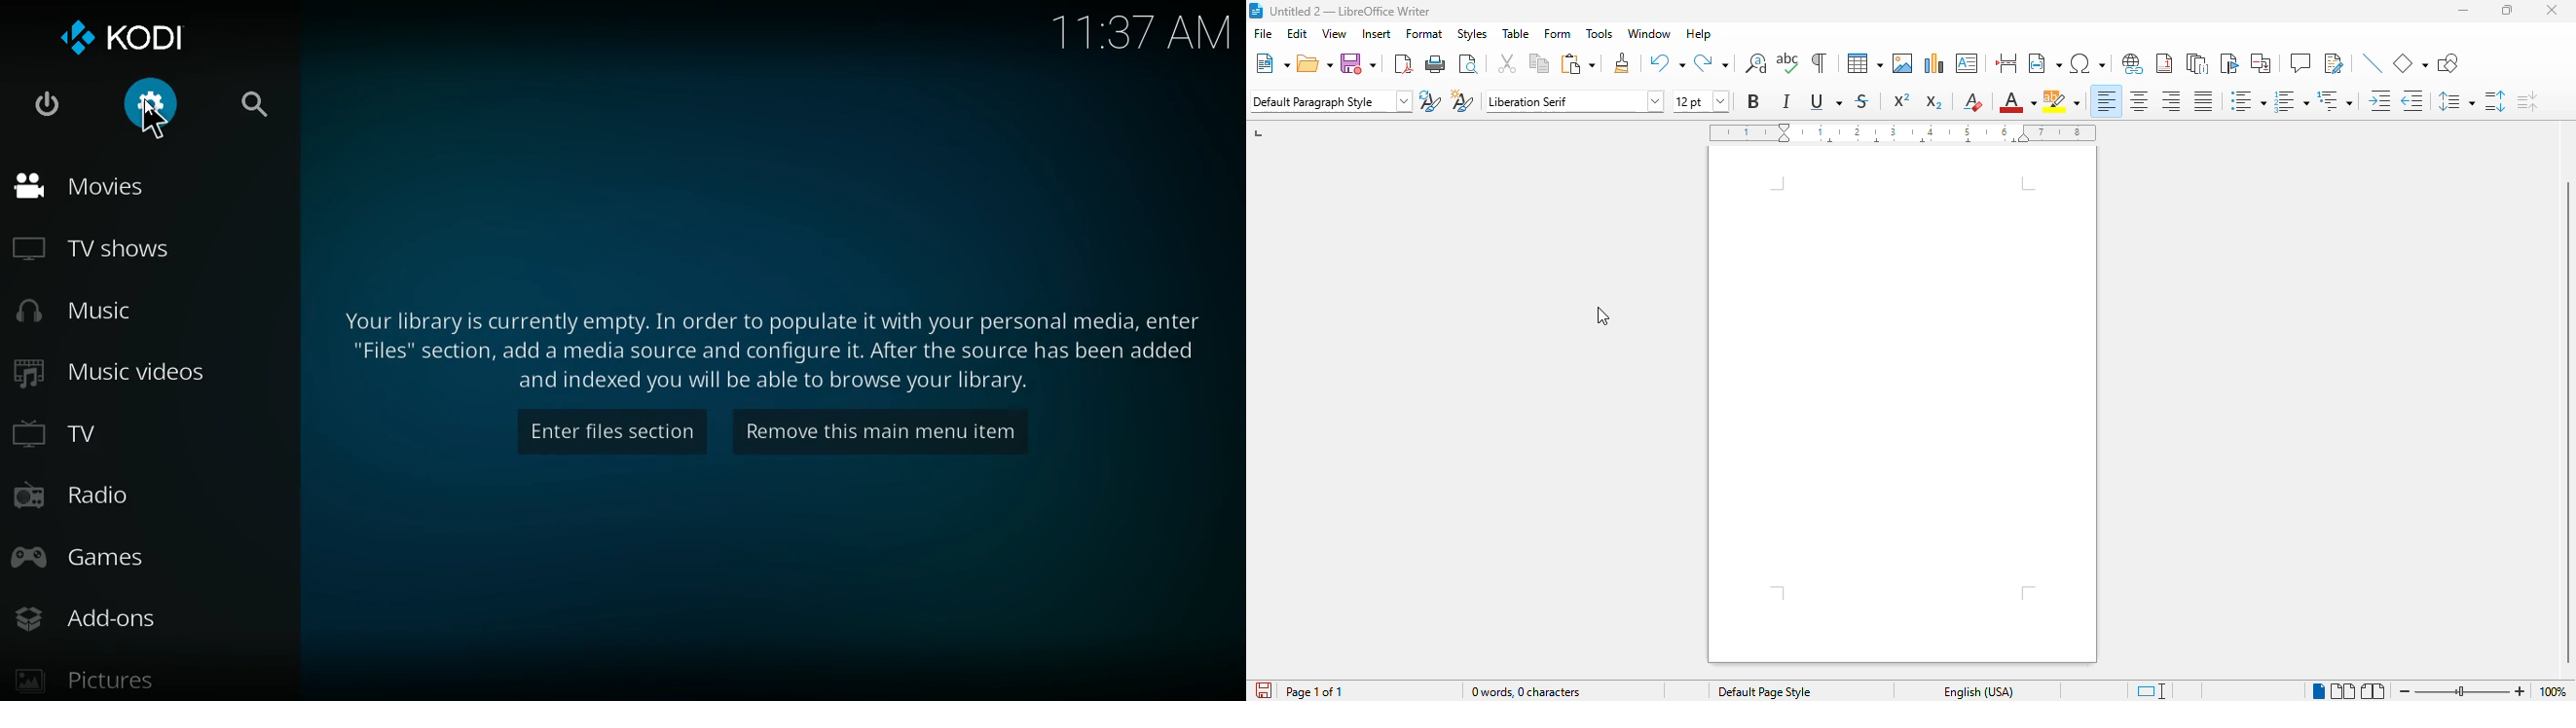 This screenshot has width=2576, height=728. What do you see at coordinates (1350, 11) in the screenshot?
I see `title` at bounding box center [1350, 11].